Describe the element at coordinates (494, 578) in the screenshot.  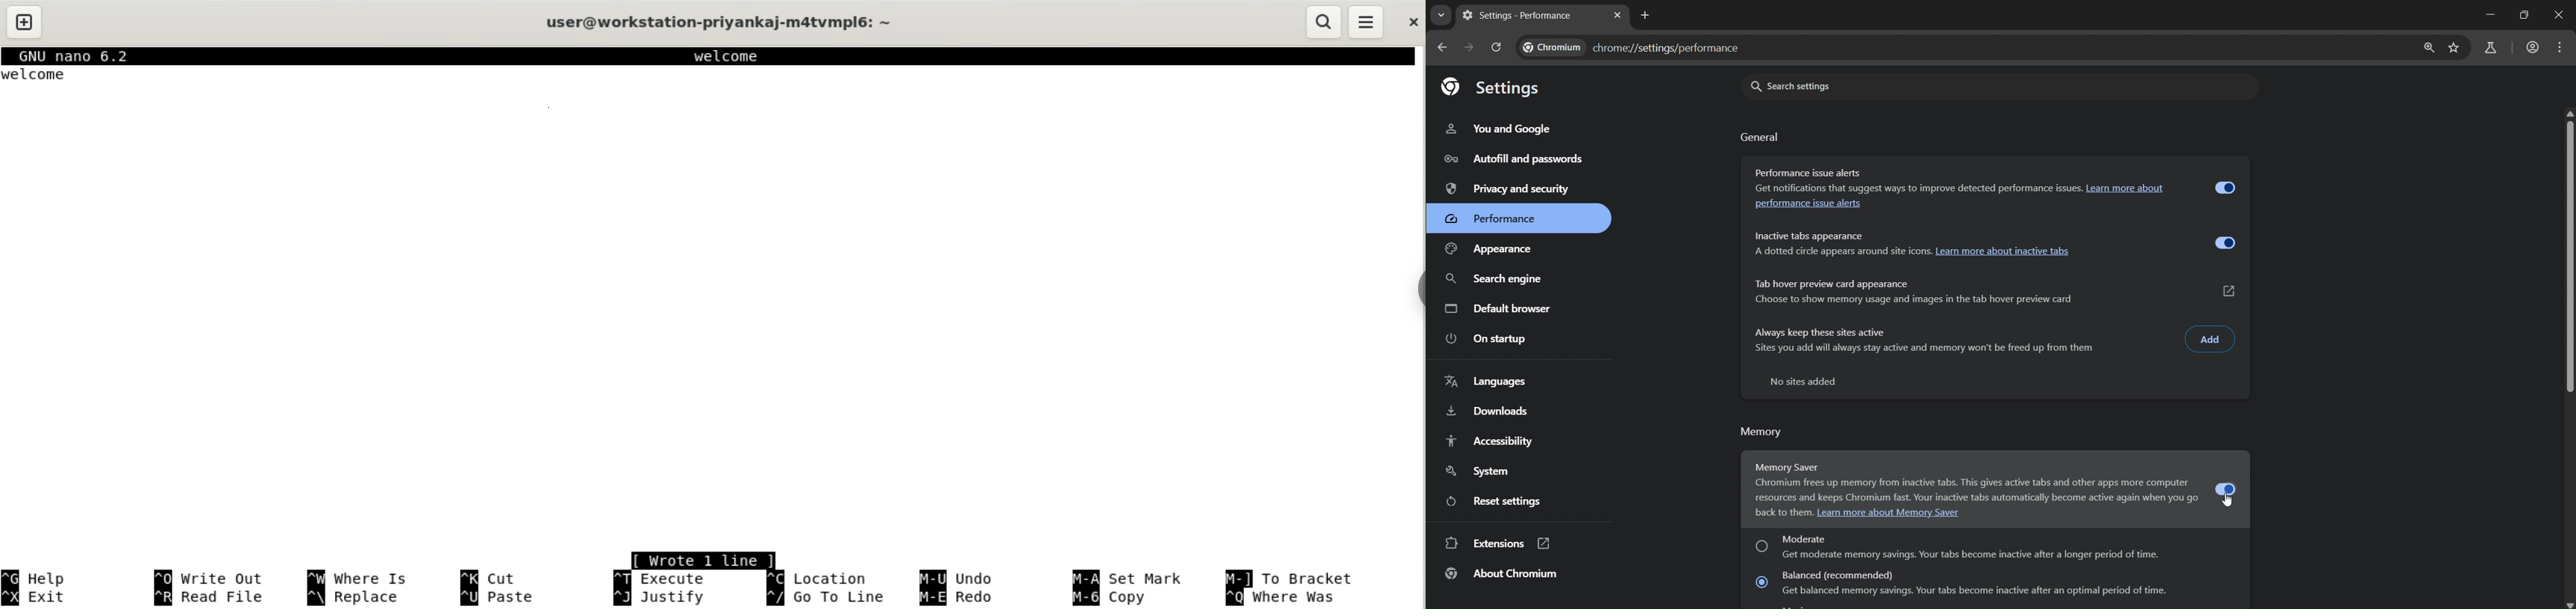
I see `cut` at that location.